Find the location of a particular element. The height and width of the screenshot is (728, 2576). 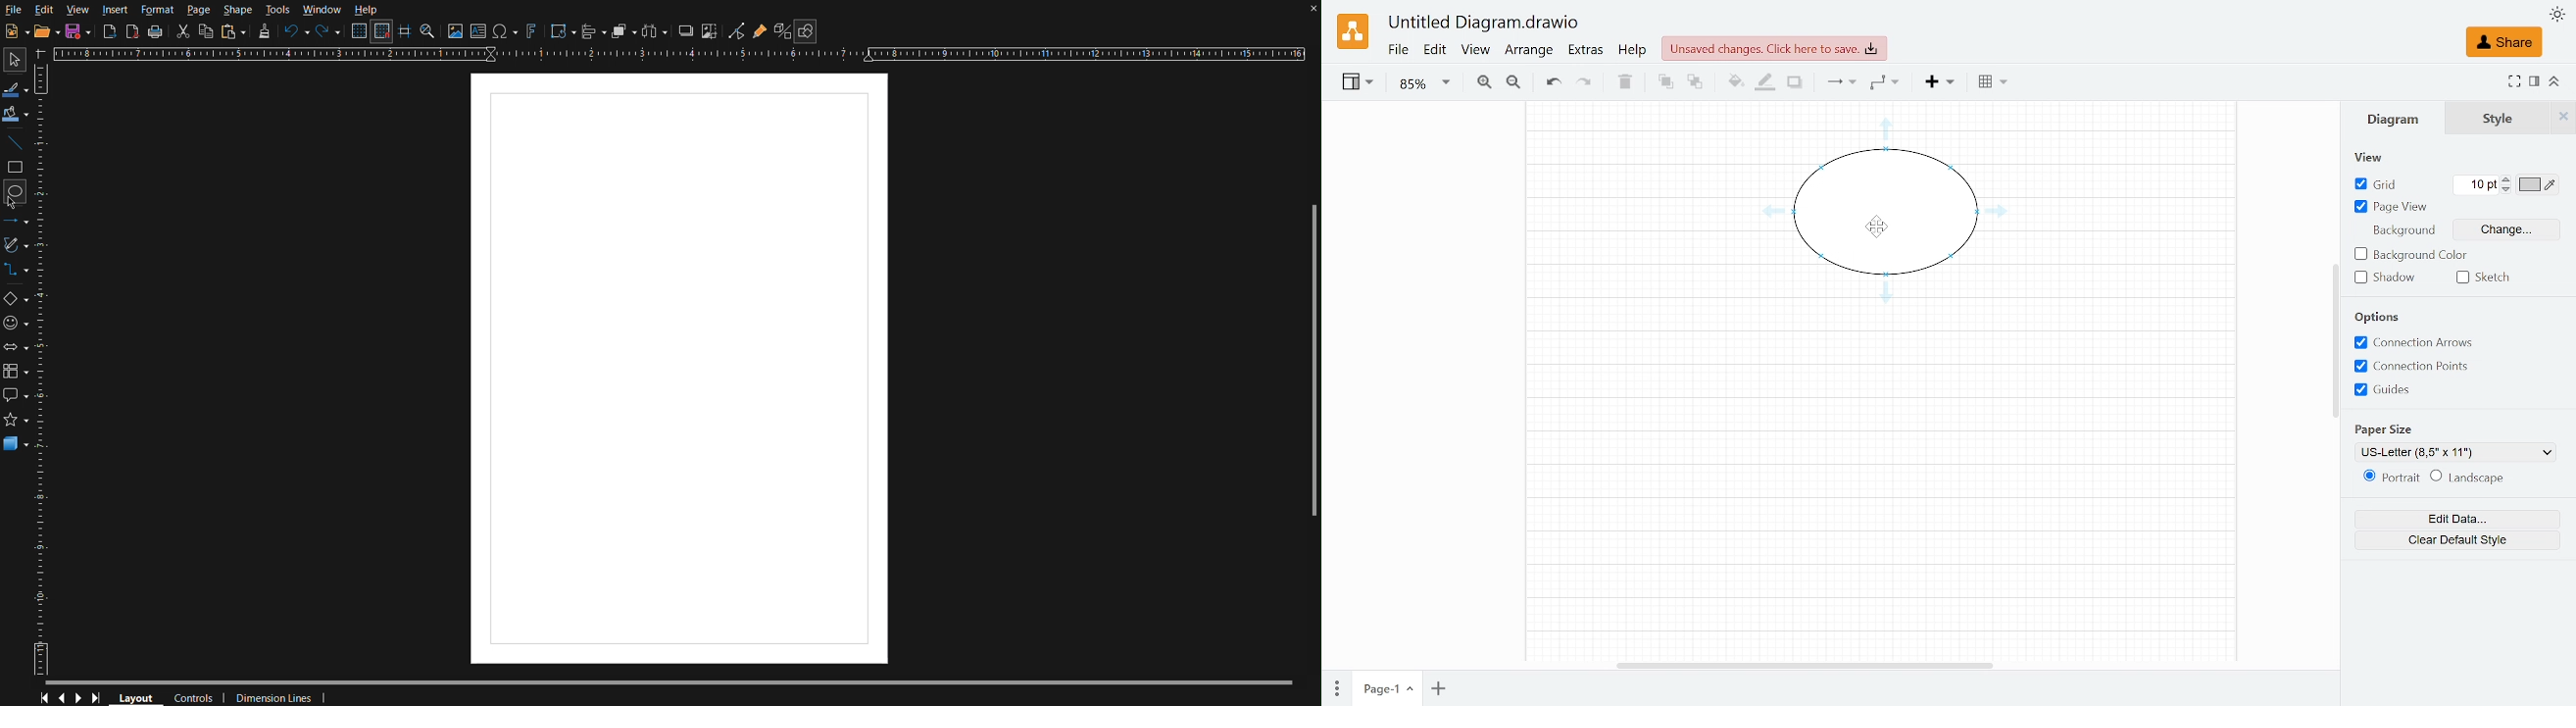

Change is located at coordinates (2507, 228).